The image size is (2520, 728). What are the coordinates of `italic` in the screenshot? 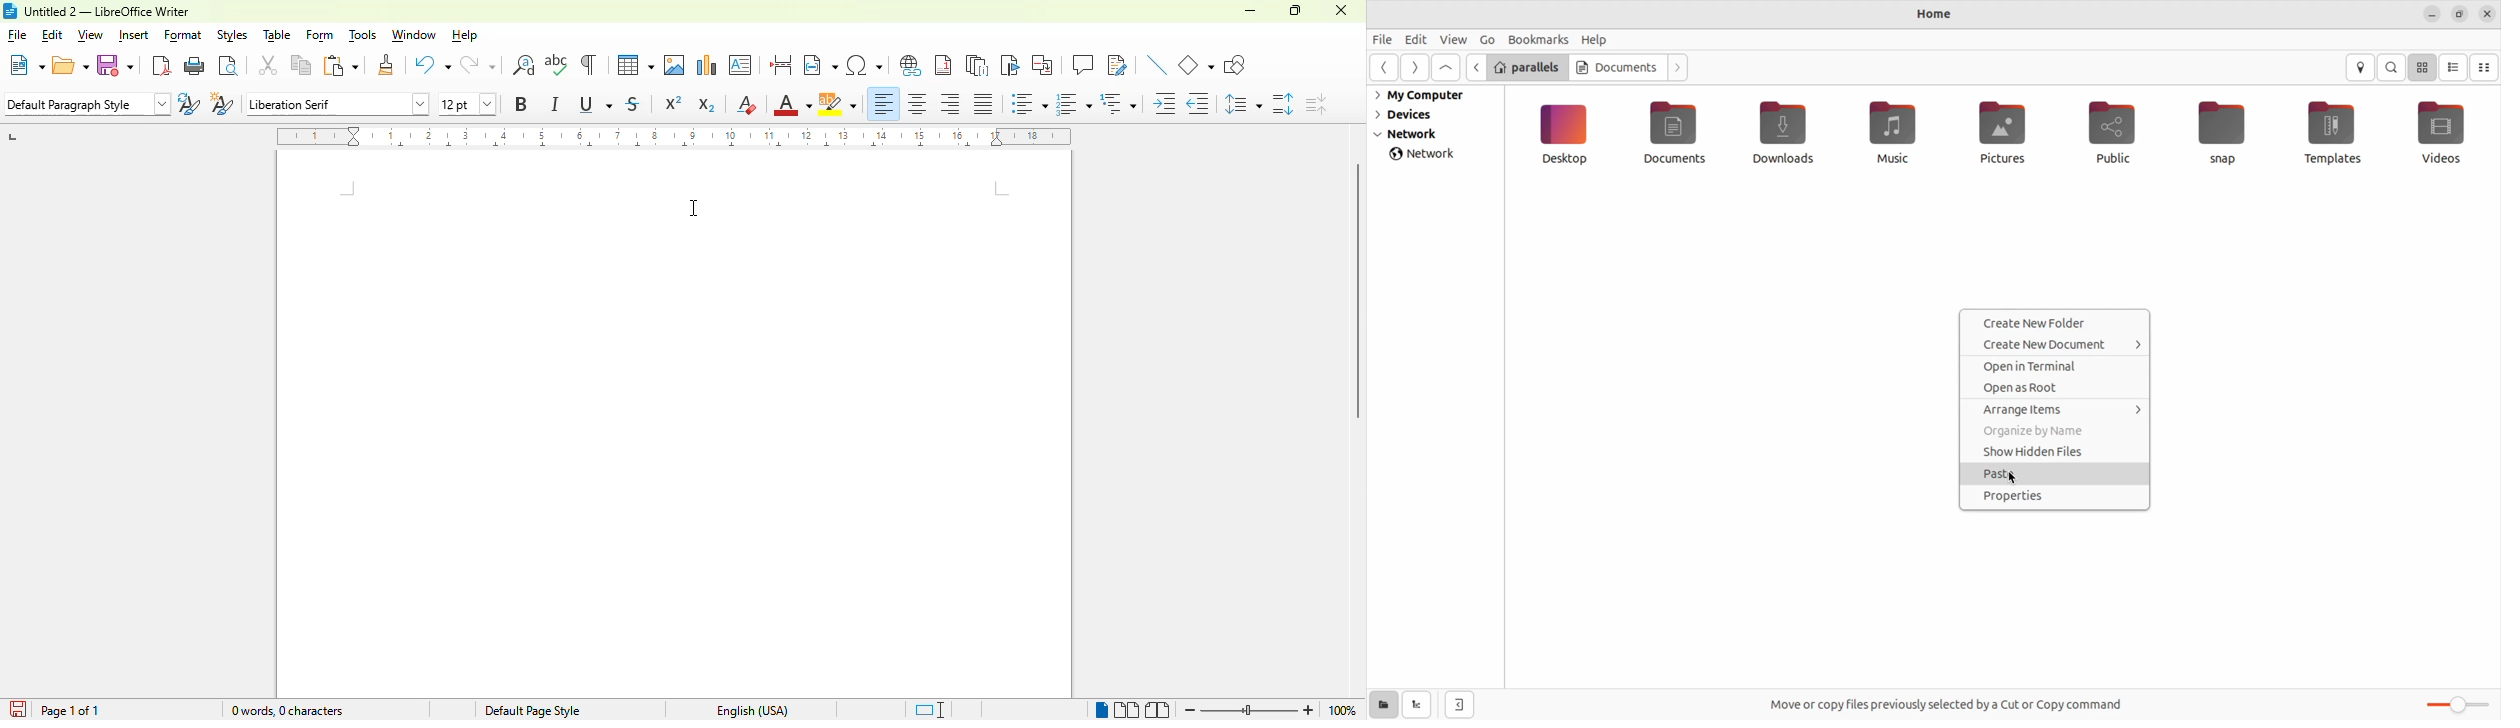 It's located at (556, 103).